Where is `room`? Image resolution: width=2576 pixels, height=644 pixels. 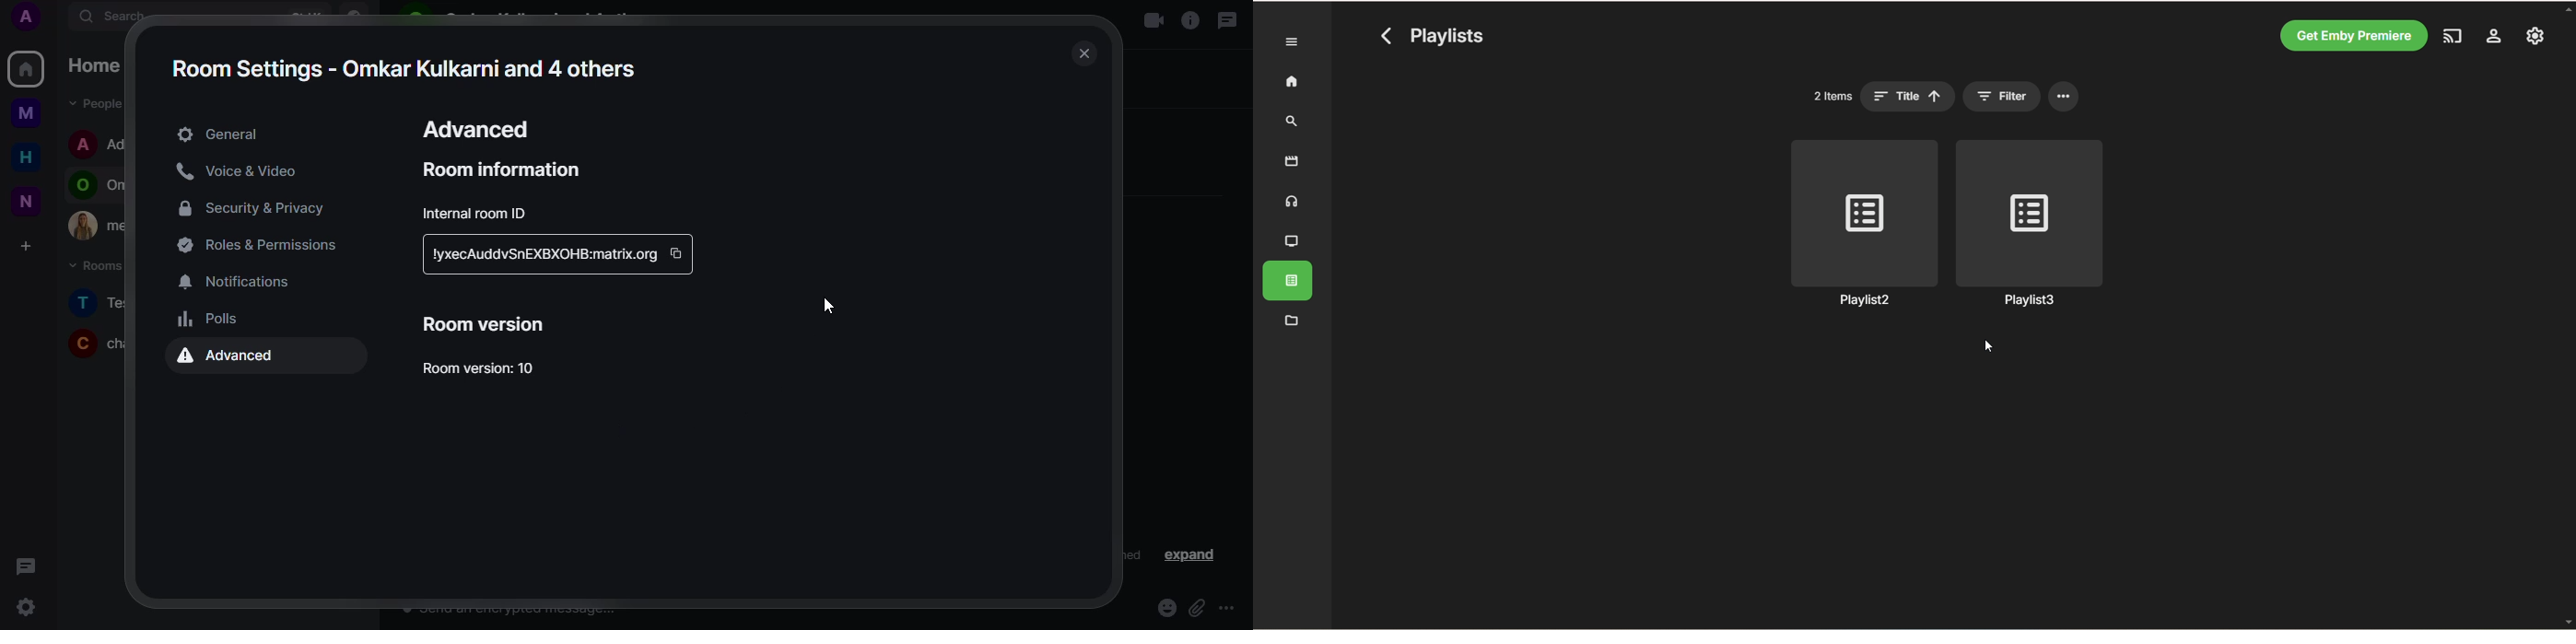 room is located at coordinates (99, 302).